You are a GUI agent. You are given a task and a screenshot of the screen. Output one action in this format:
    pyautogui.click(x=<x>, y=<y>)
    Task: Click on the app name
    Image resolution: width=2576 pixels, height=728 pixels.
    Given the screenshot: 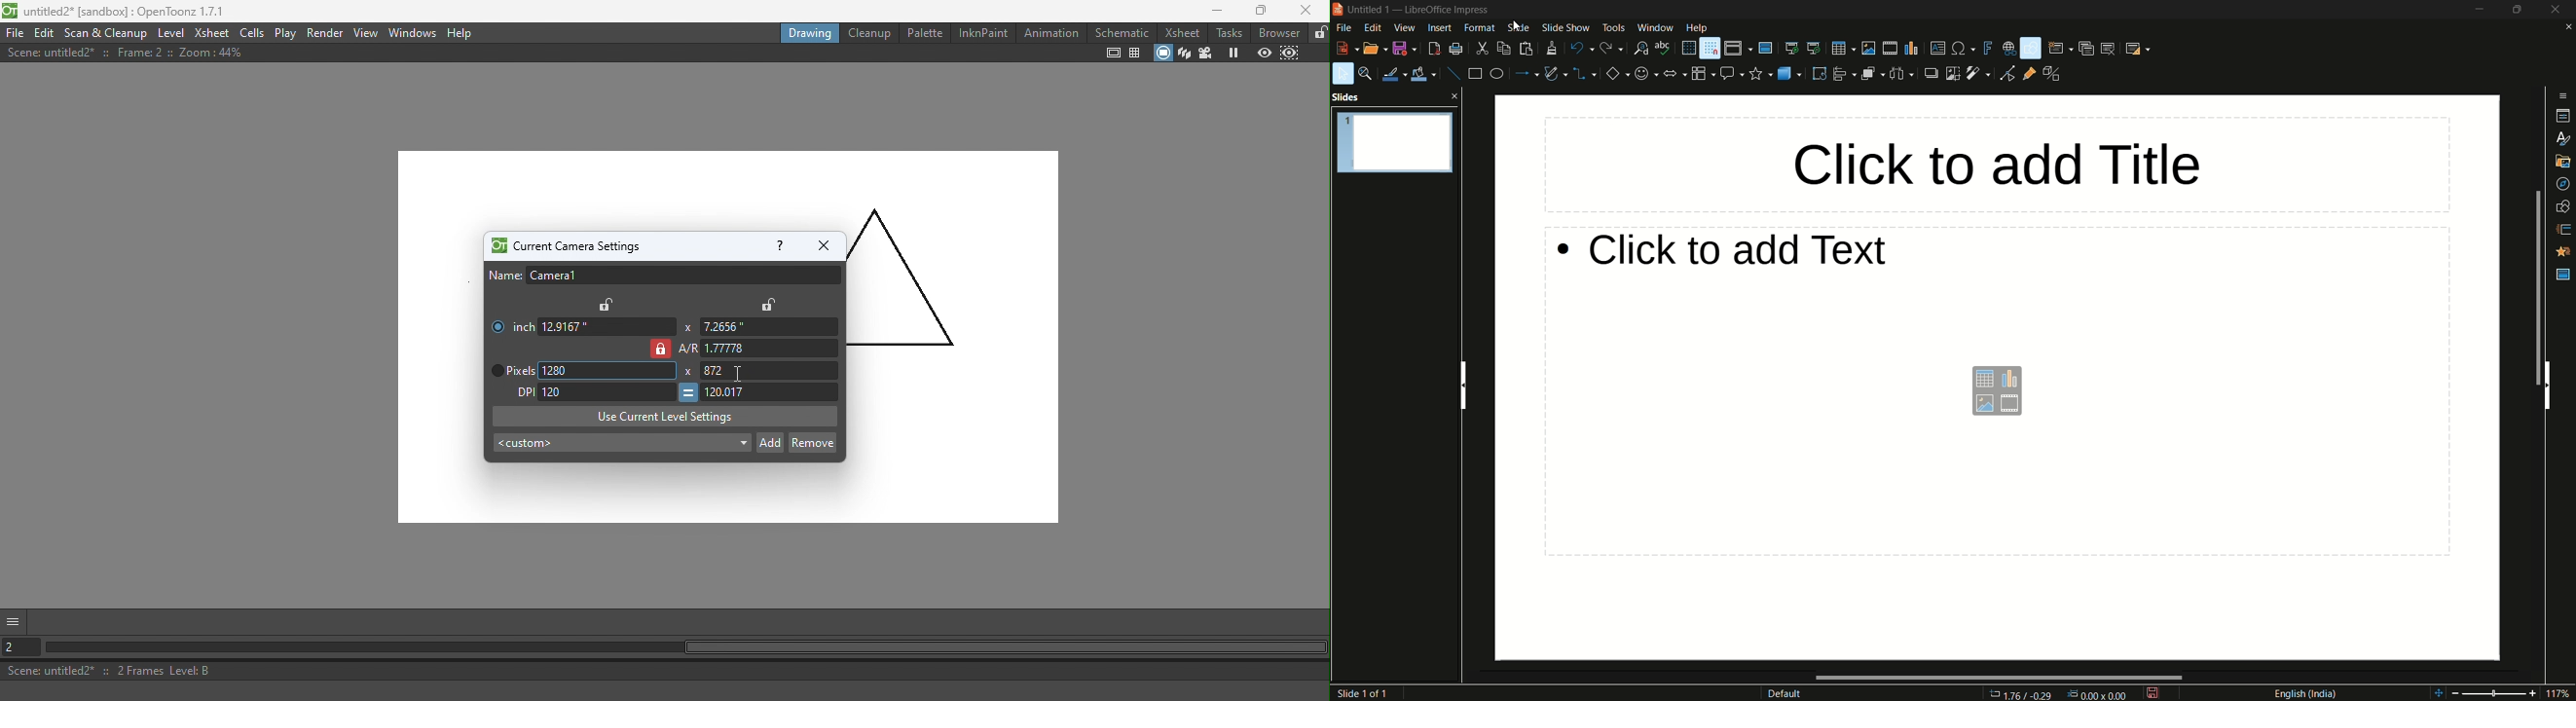 What is the action you would take?
    pyautogui.click(x=1447, y=8)
    